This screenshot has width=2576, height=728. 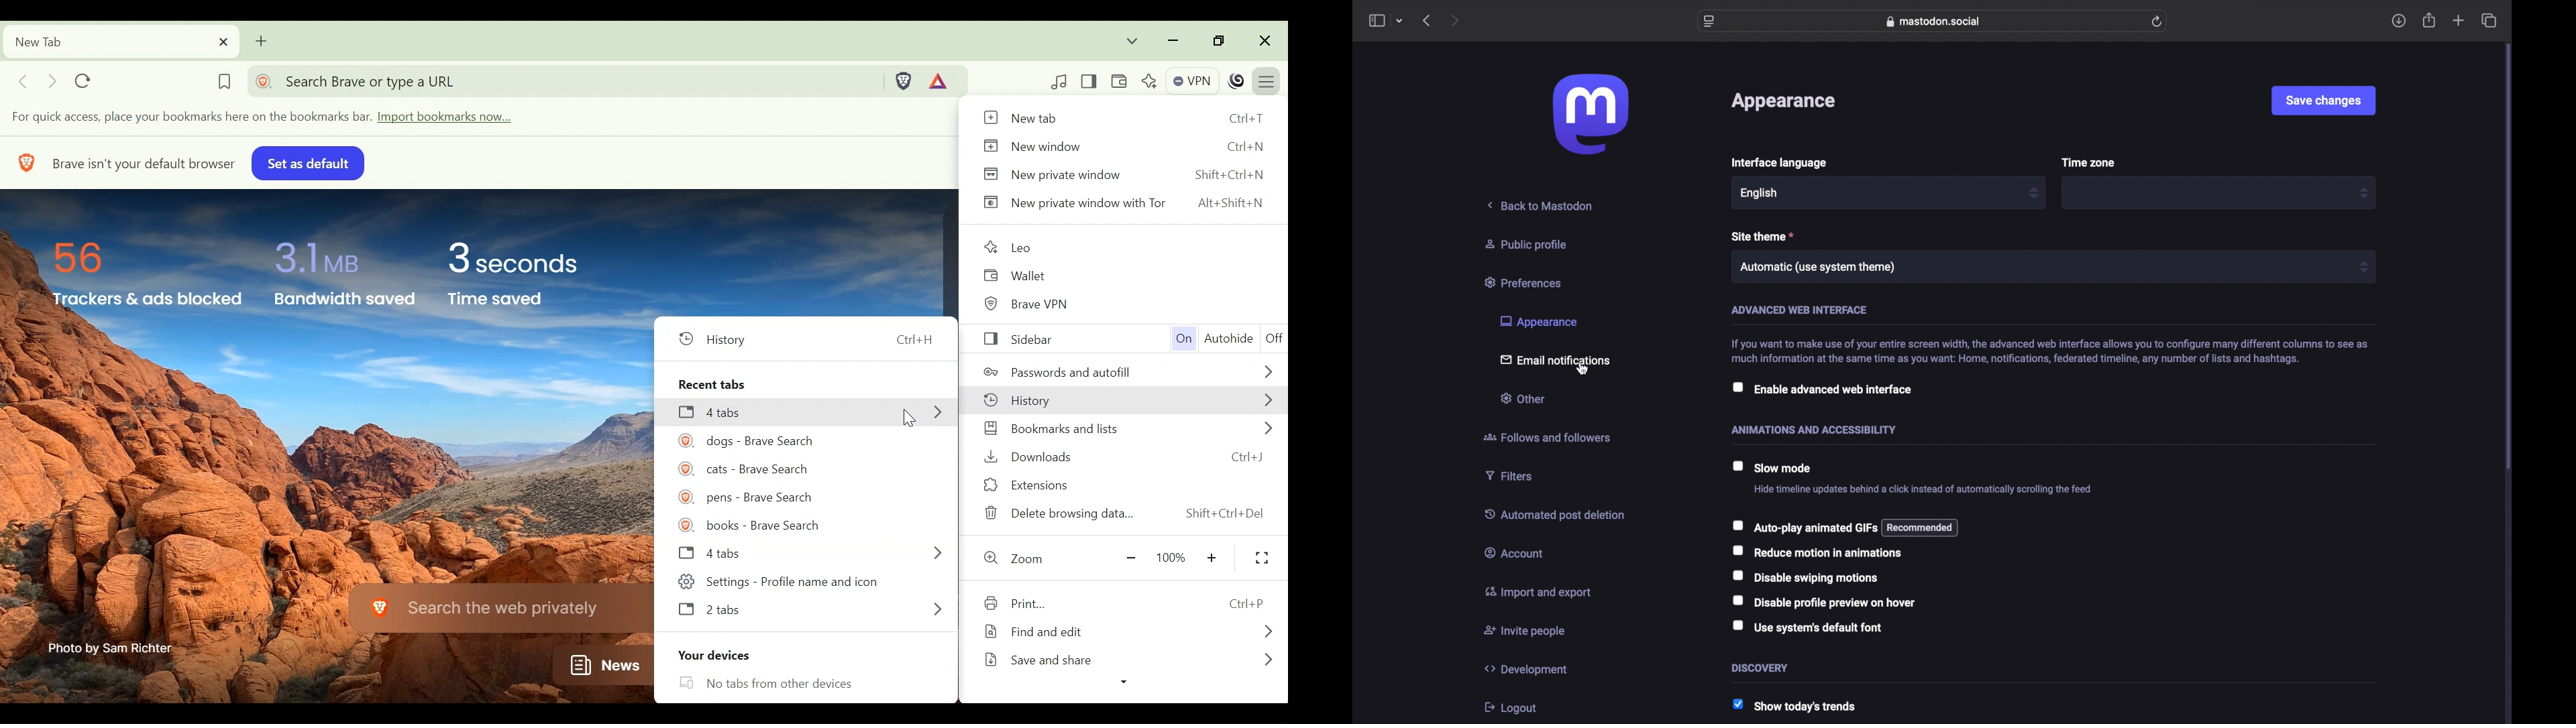 What do you see at coordinates (2089, 163) in the screenshot?
I see `time zone` at bounding box center [2089, 163].